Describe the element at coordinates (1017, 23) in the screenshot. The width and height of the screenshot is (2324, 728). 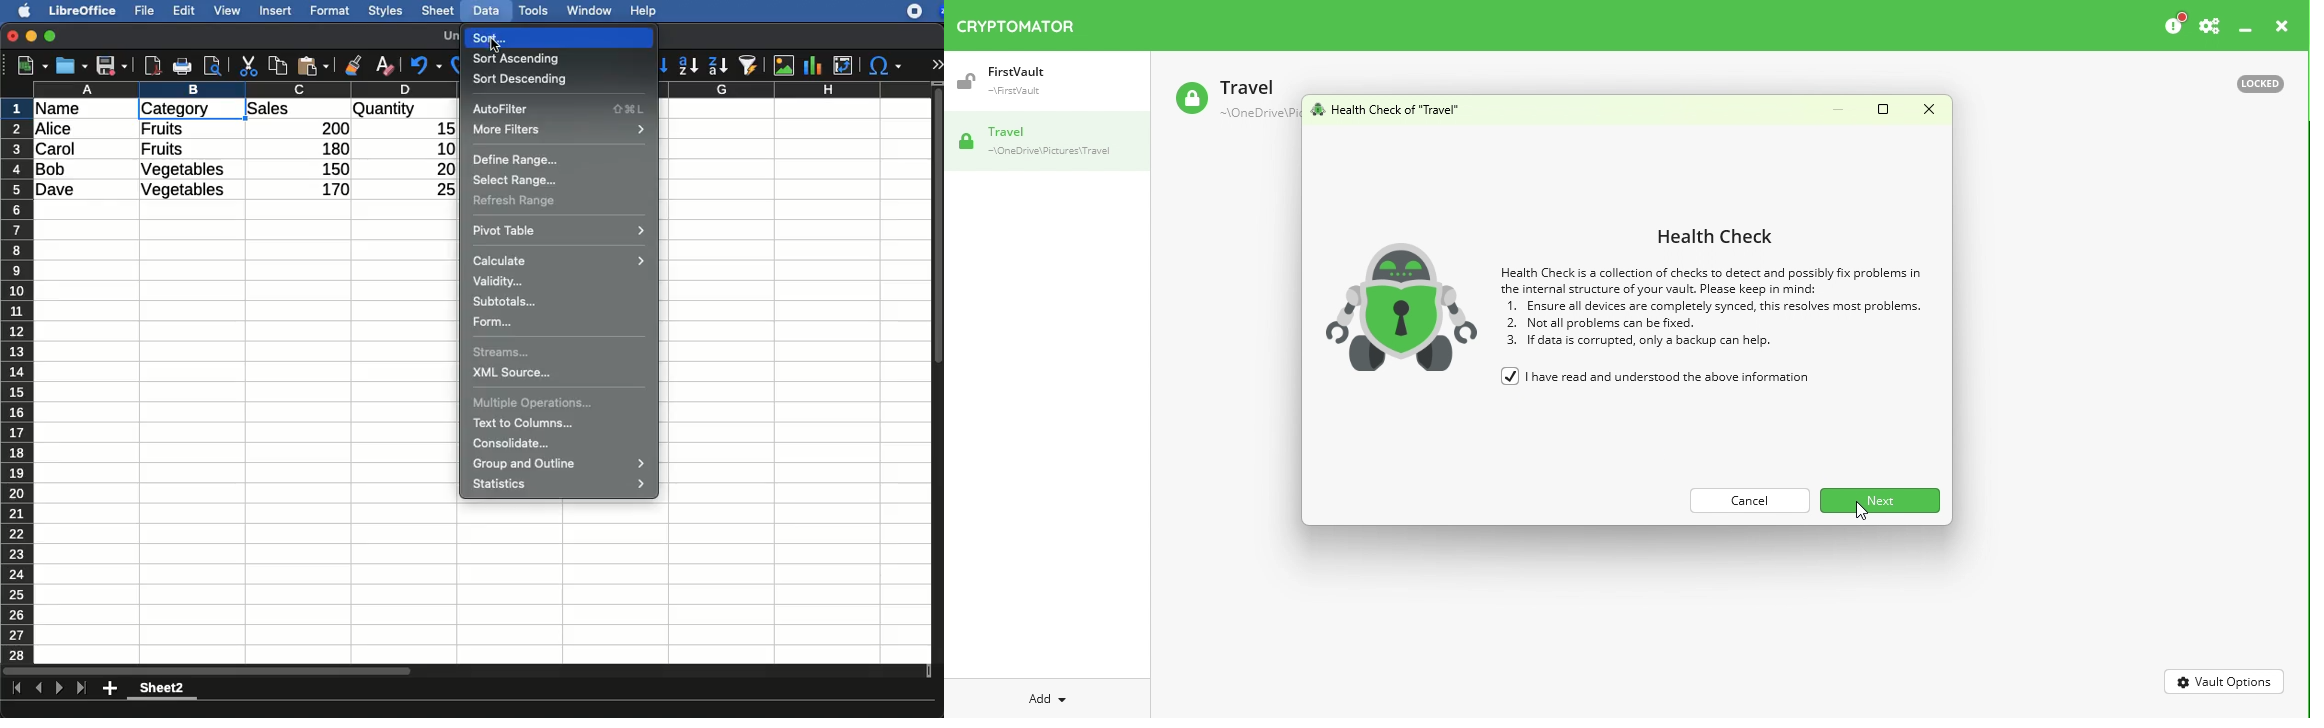
I see `Cryptomator icon` at that location.